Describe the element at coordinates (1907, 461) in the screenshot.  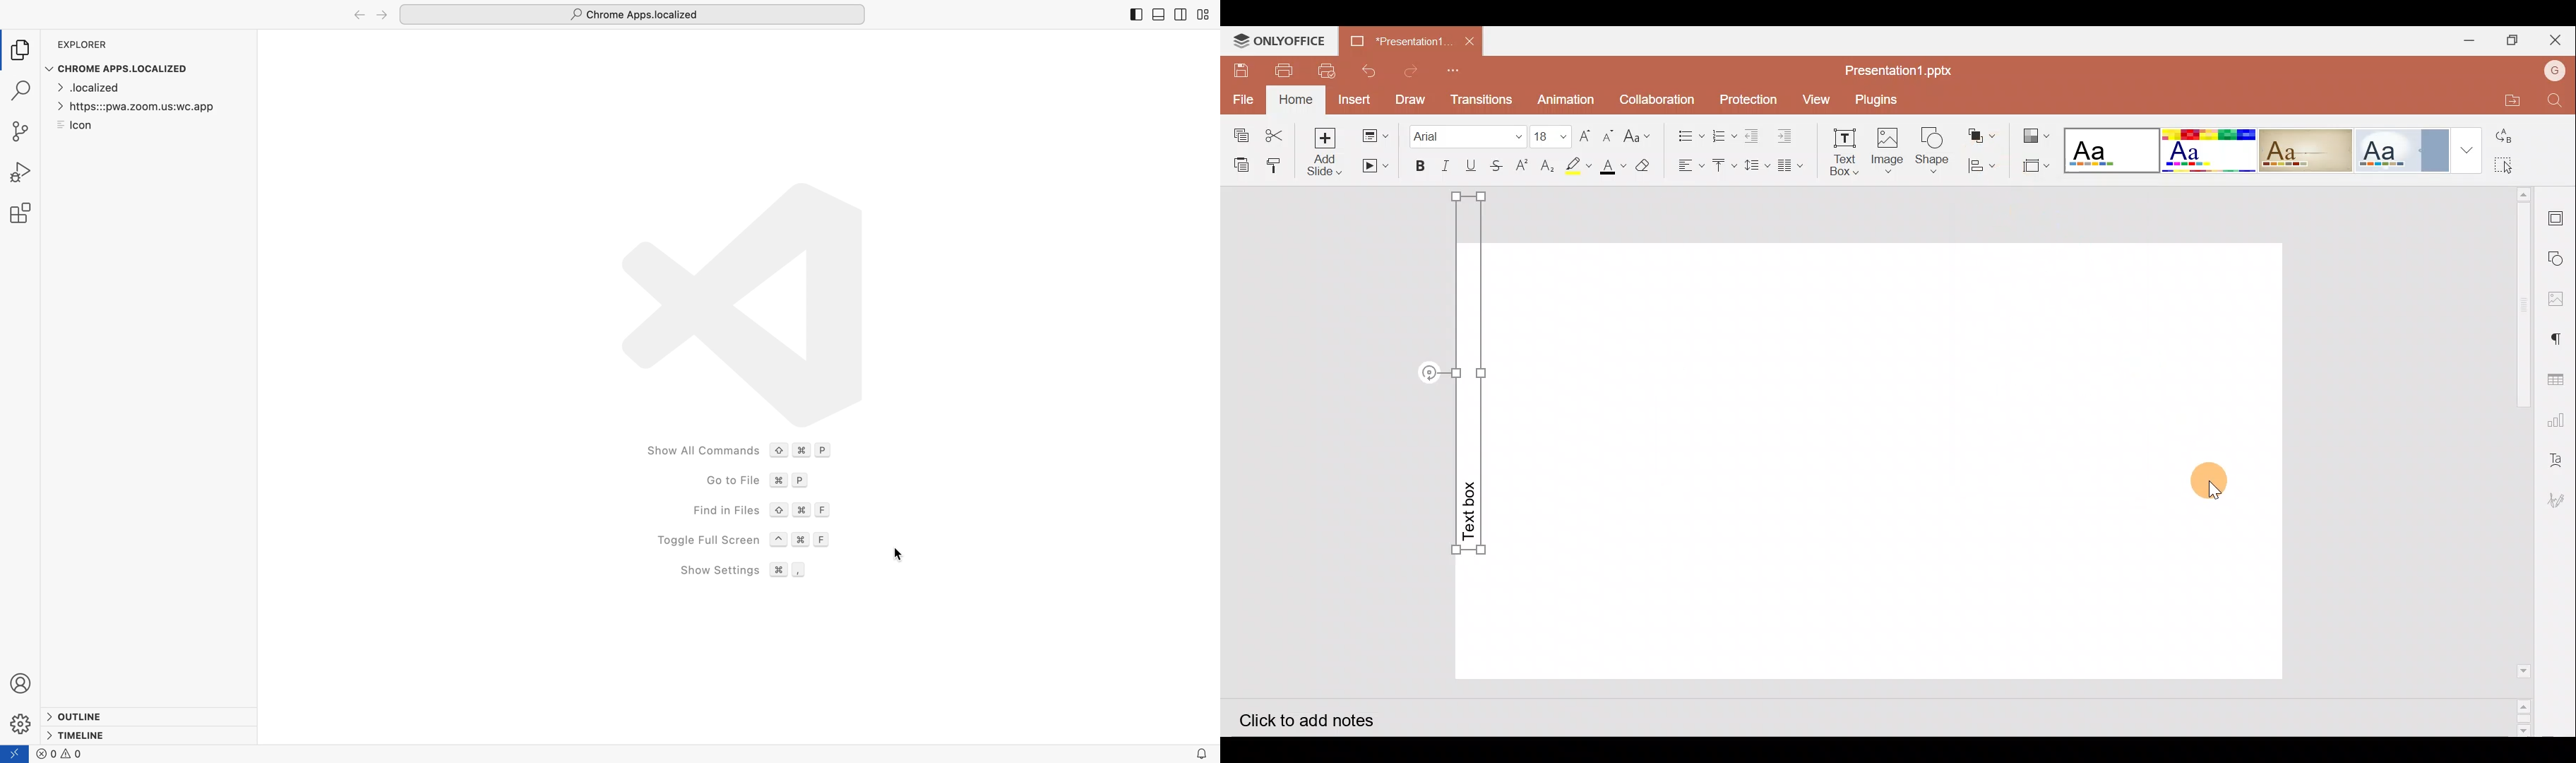
I see `Presentation slide` at that location.